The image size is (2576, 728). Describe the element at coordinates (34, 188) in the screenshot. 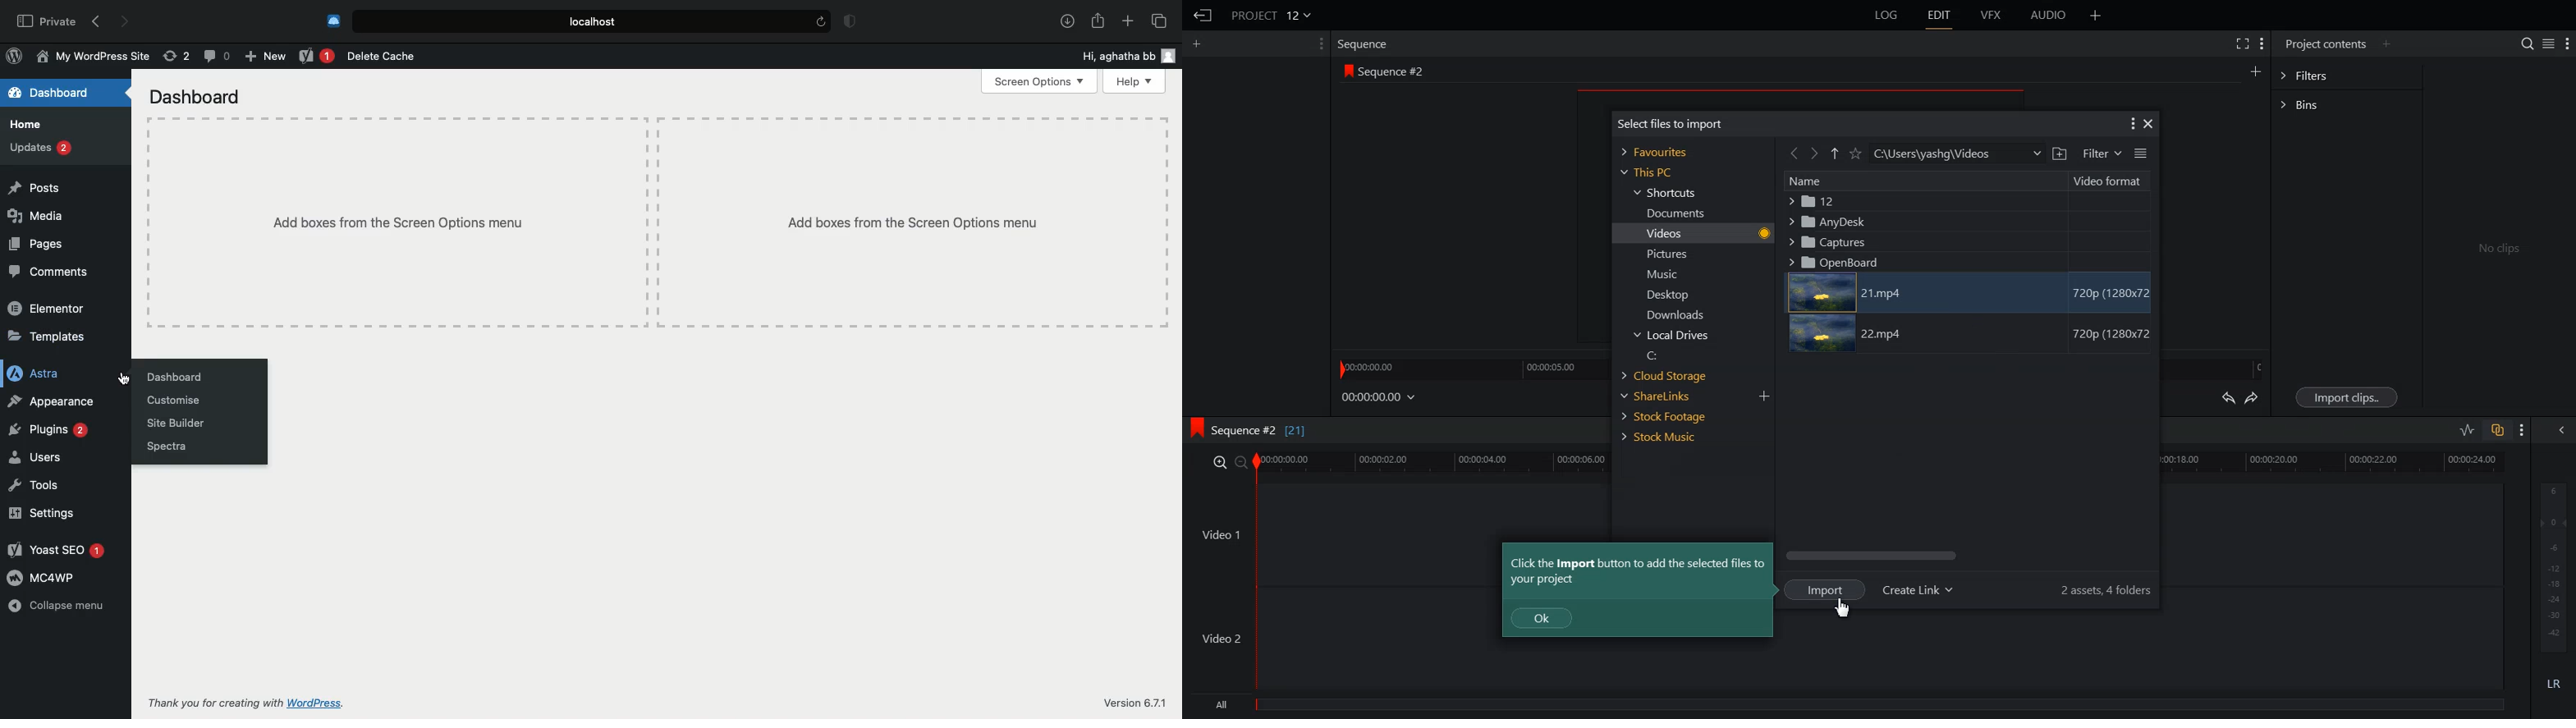

I see `Posts` at that location.